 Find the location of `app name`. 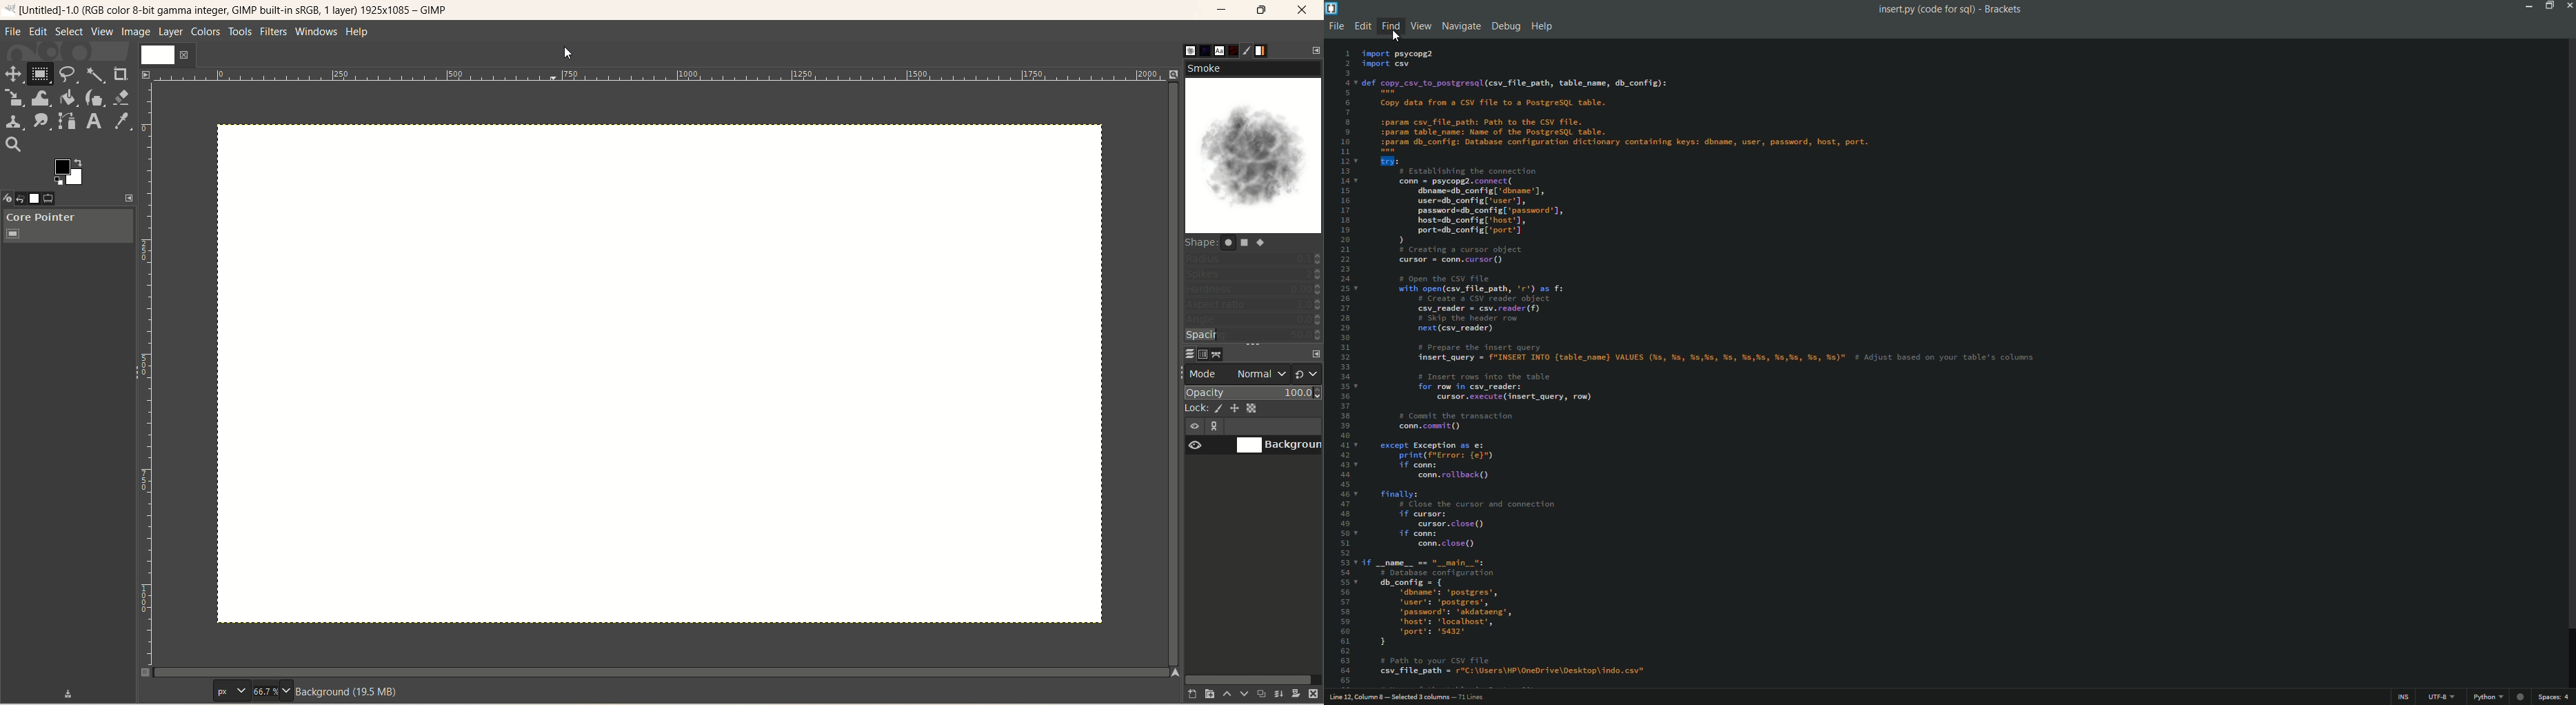

app name is located at coordinates (2004, 9).